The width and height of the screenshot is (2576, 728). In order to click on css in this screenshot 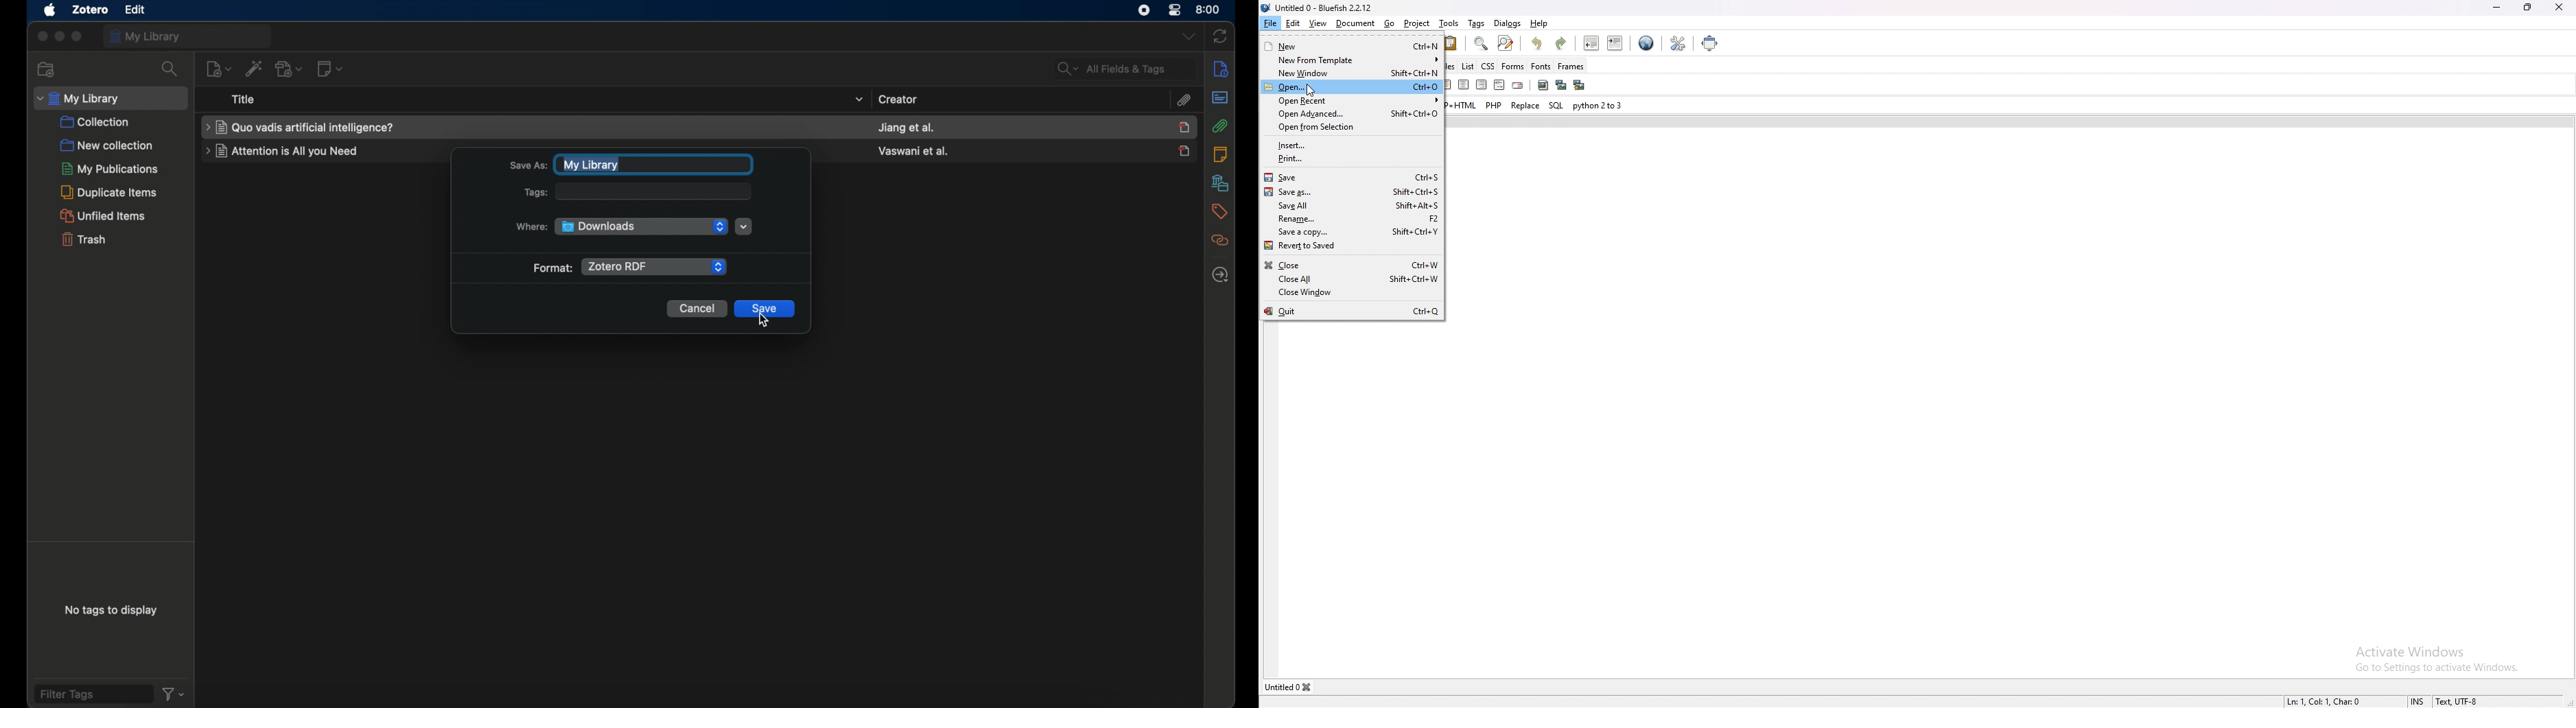, I will do `click(1488, 67)`.